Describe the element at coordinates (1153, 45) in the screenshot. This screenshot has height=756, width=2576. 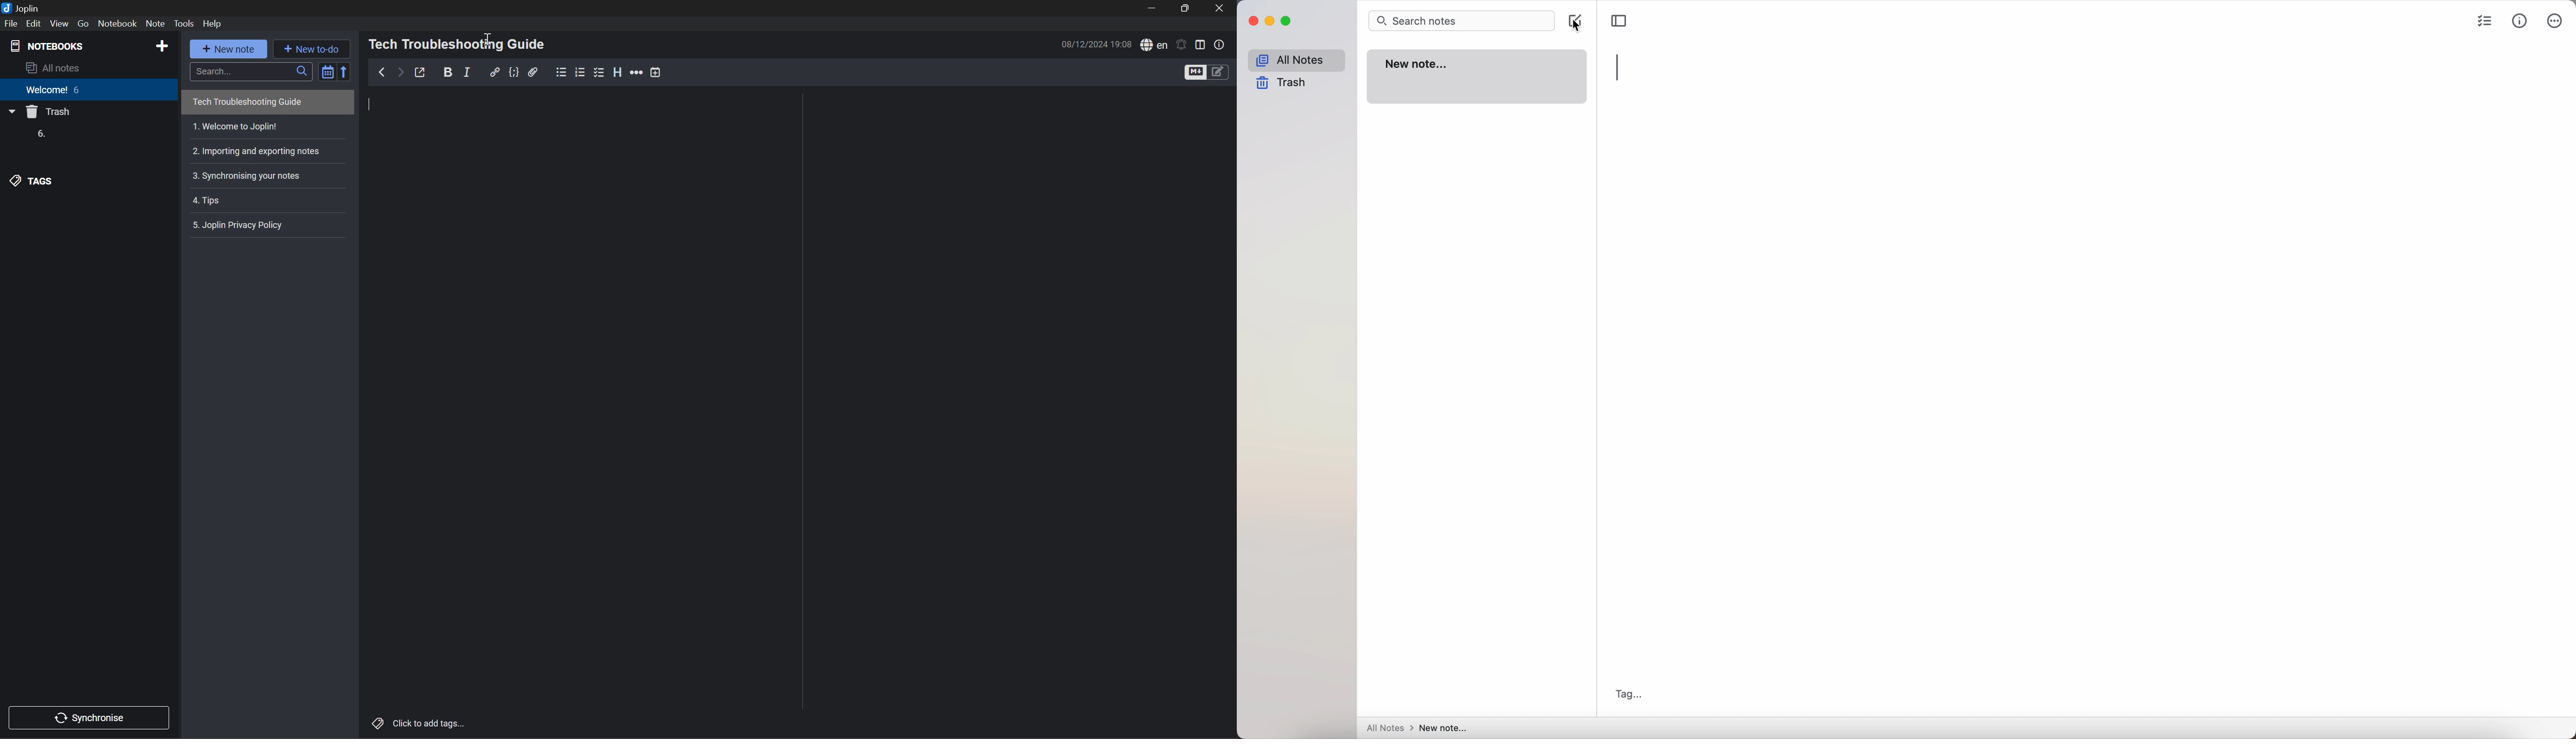
I see `Spell checker` at that location.